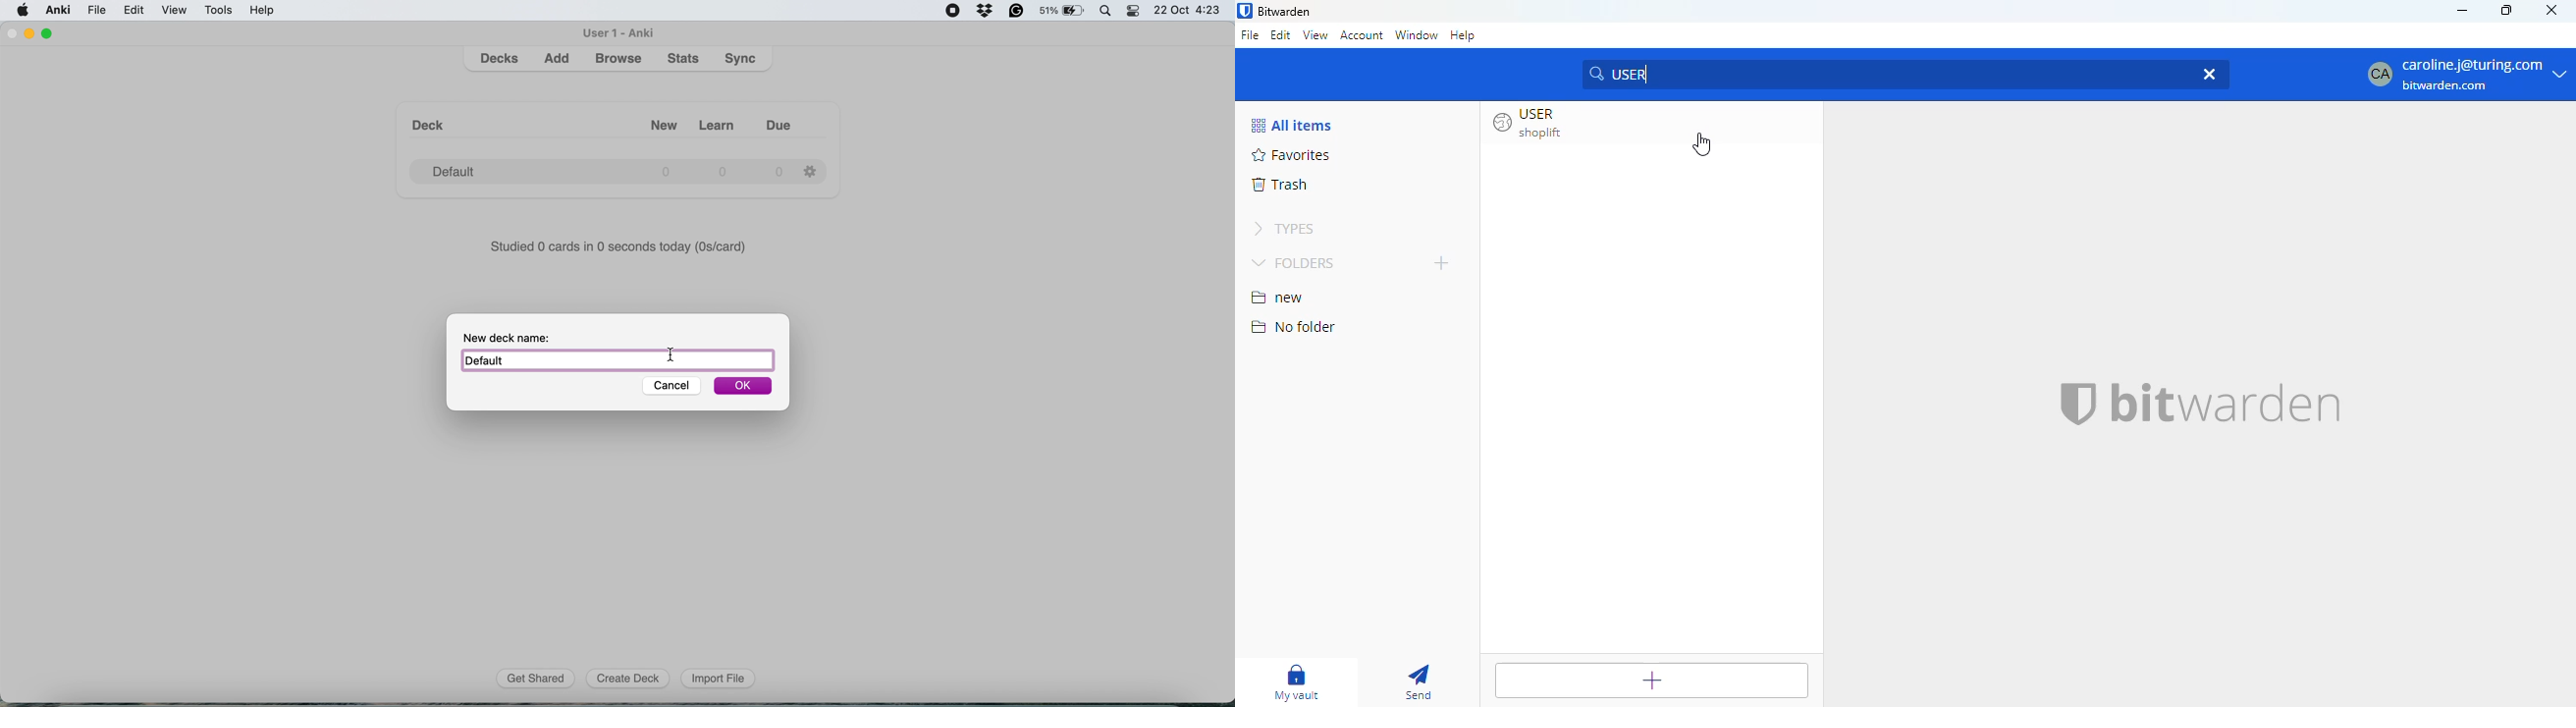 The width and height of the screenshot is (2576, 728). Describe the element at coordinates (501, 58) in the screenshot. I see `decks` at that location.